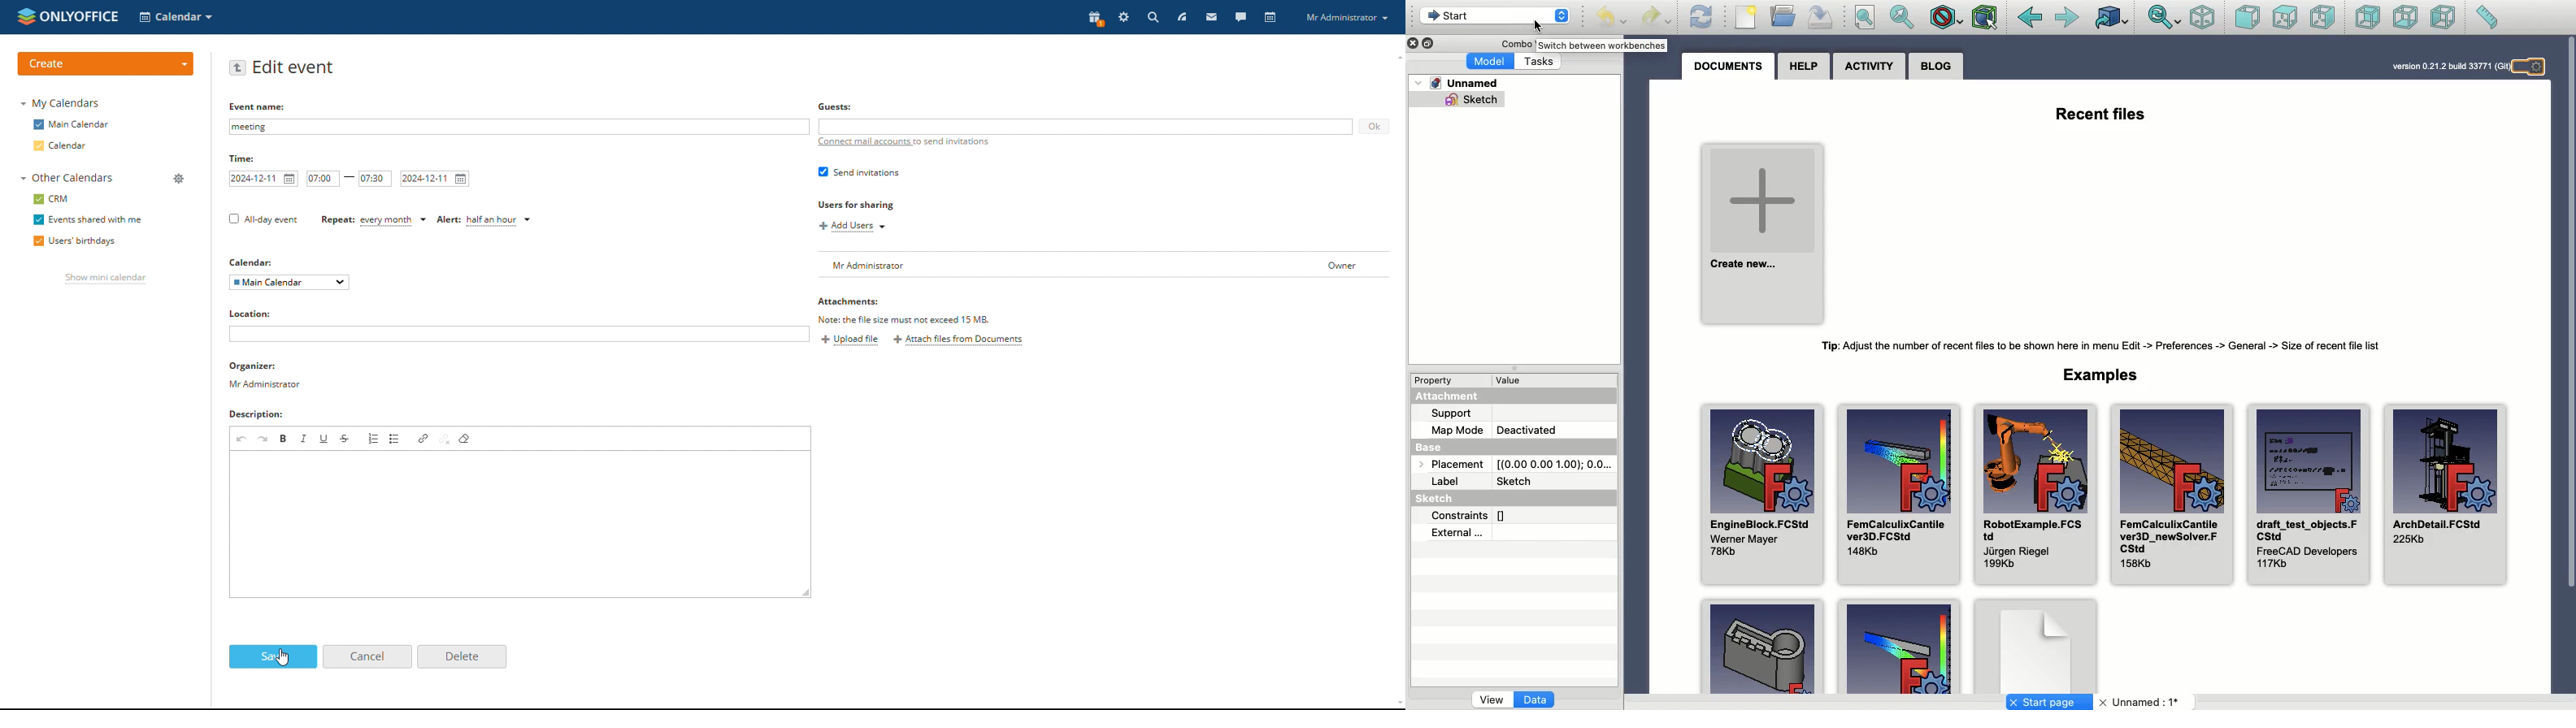  Describe the element at coordinates (1903, 17) in the screenshot. I see `Fit selection` at that location.